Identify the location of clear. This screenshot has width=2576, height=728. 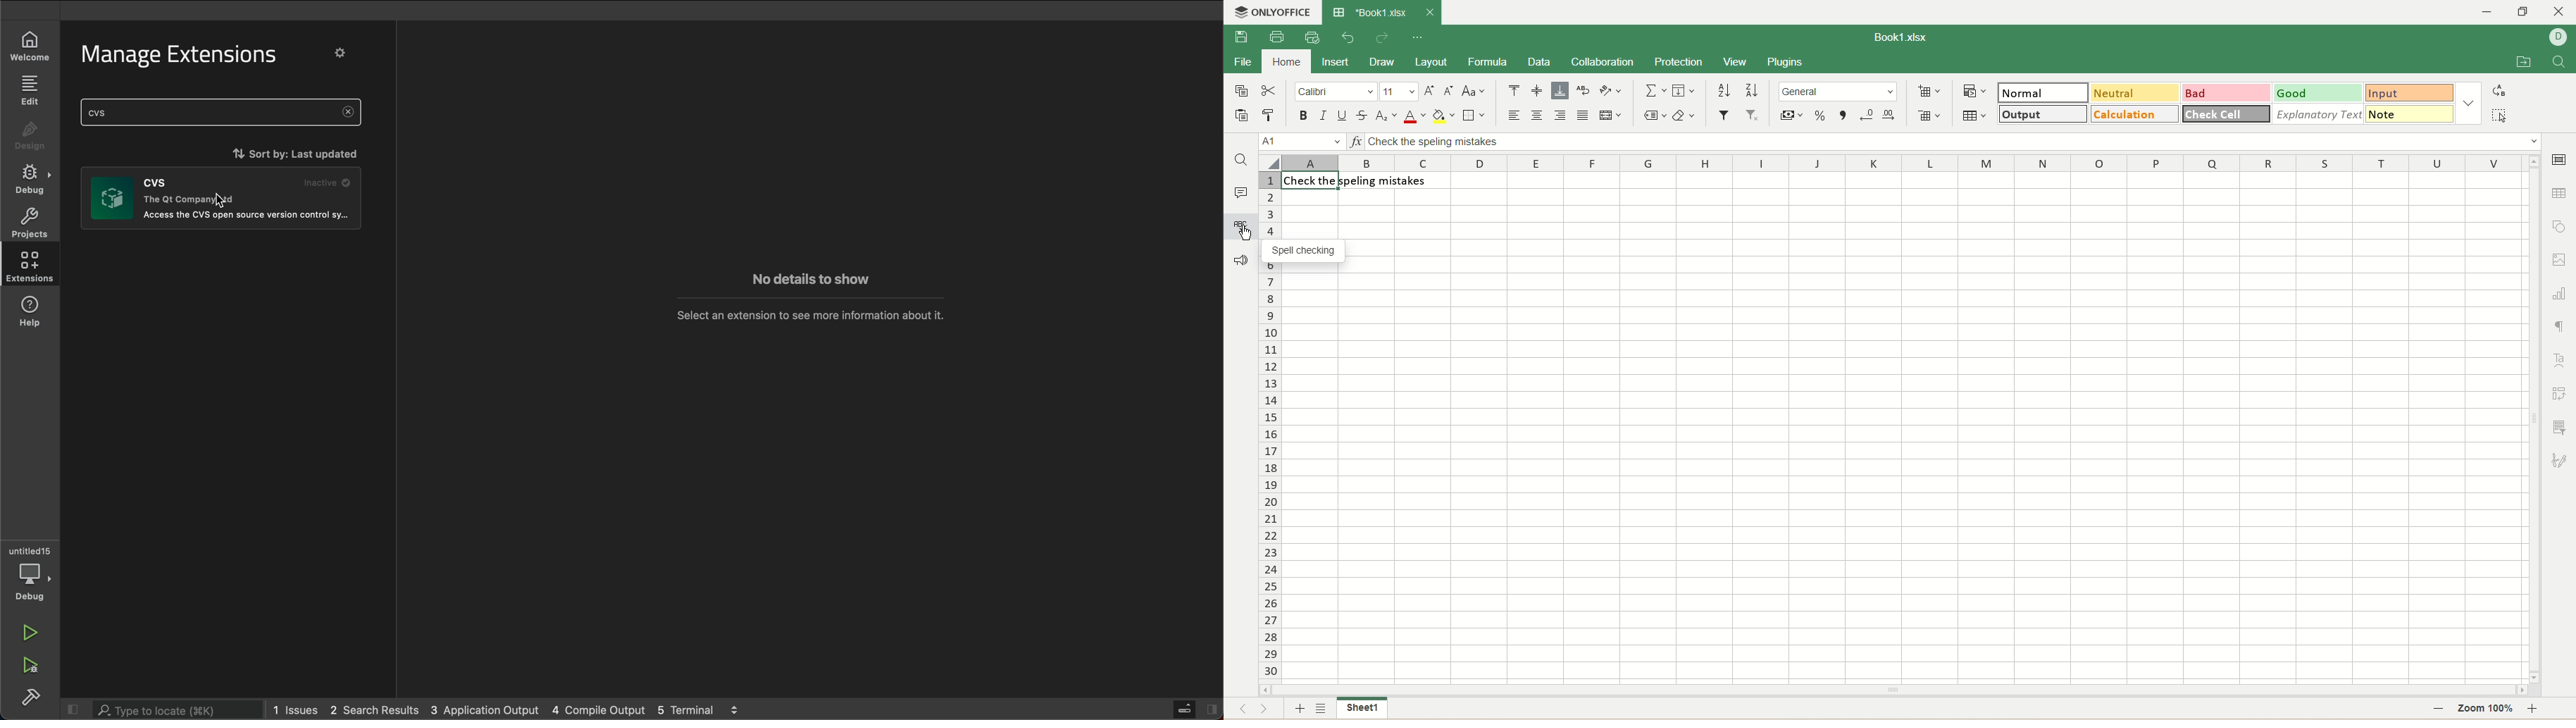
(1684, 116).